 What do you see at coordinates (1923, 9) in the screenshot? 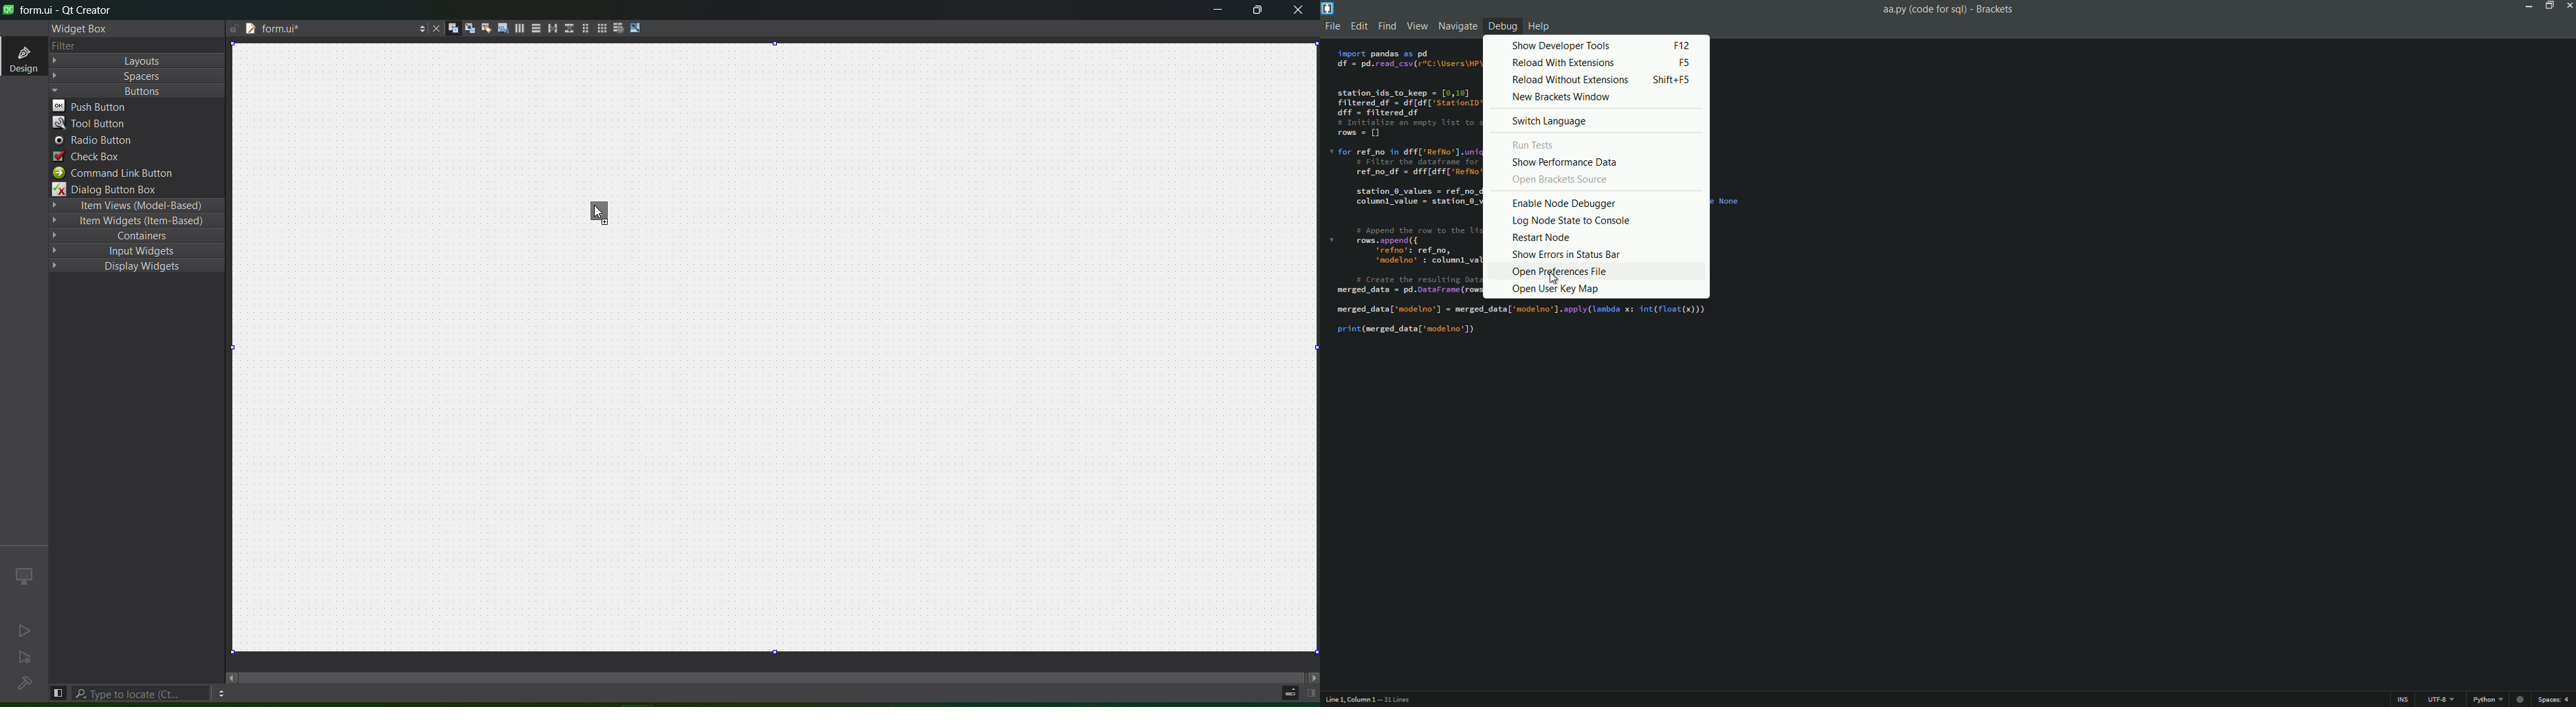
I see `aa.py(code for sql)` at bounding box center [1923, 9].